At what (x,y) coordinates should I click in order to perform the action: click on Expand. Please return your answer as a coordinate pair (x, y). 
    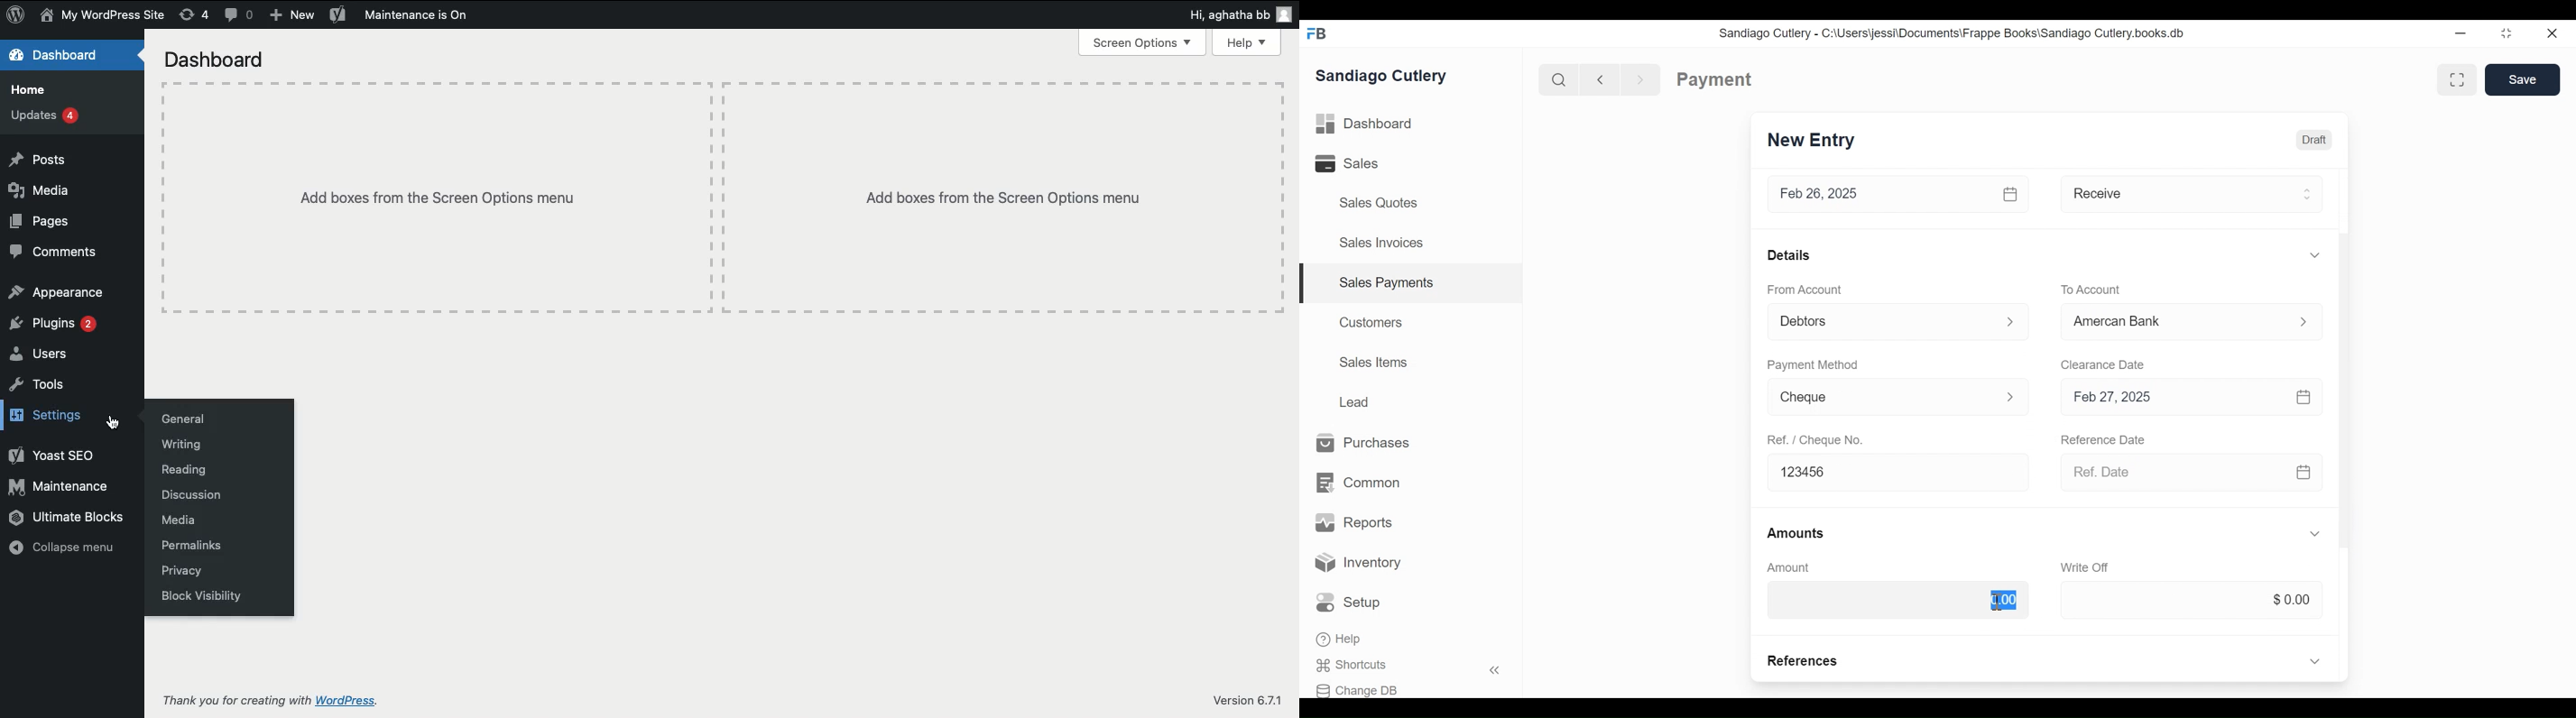
    Looking at the image, I should click on (2011, 396).